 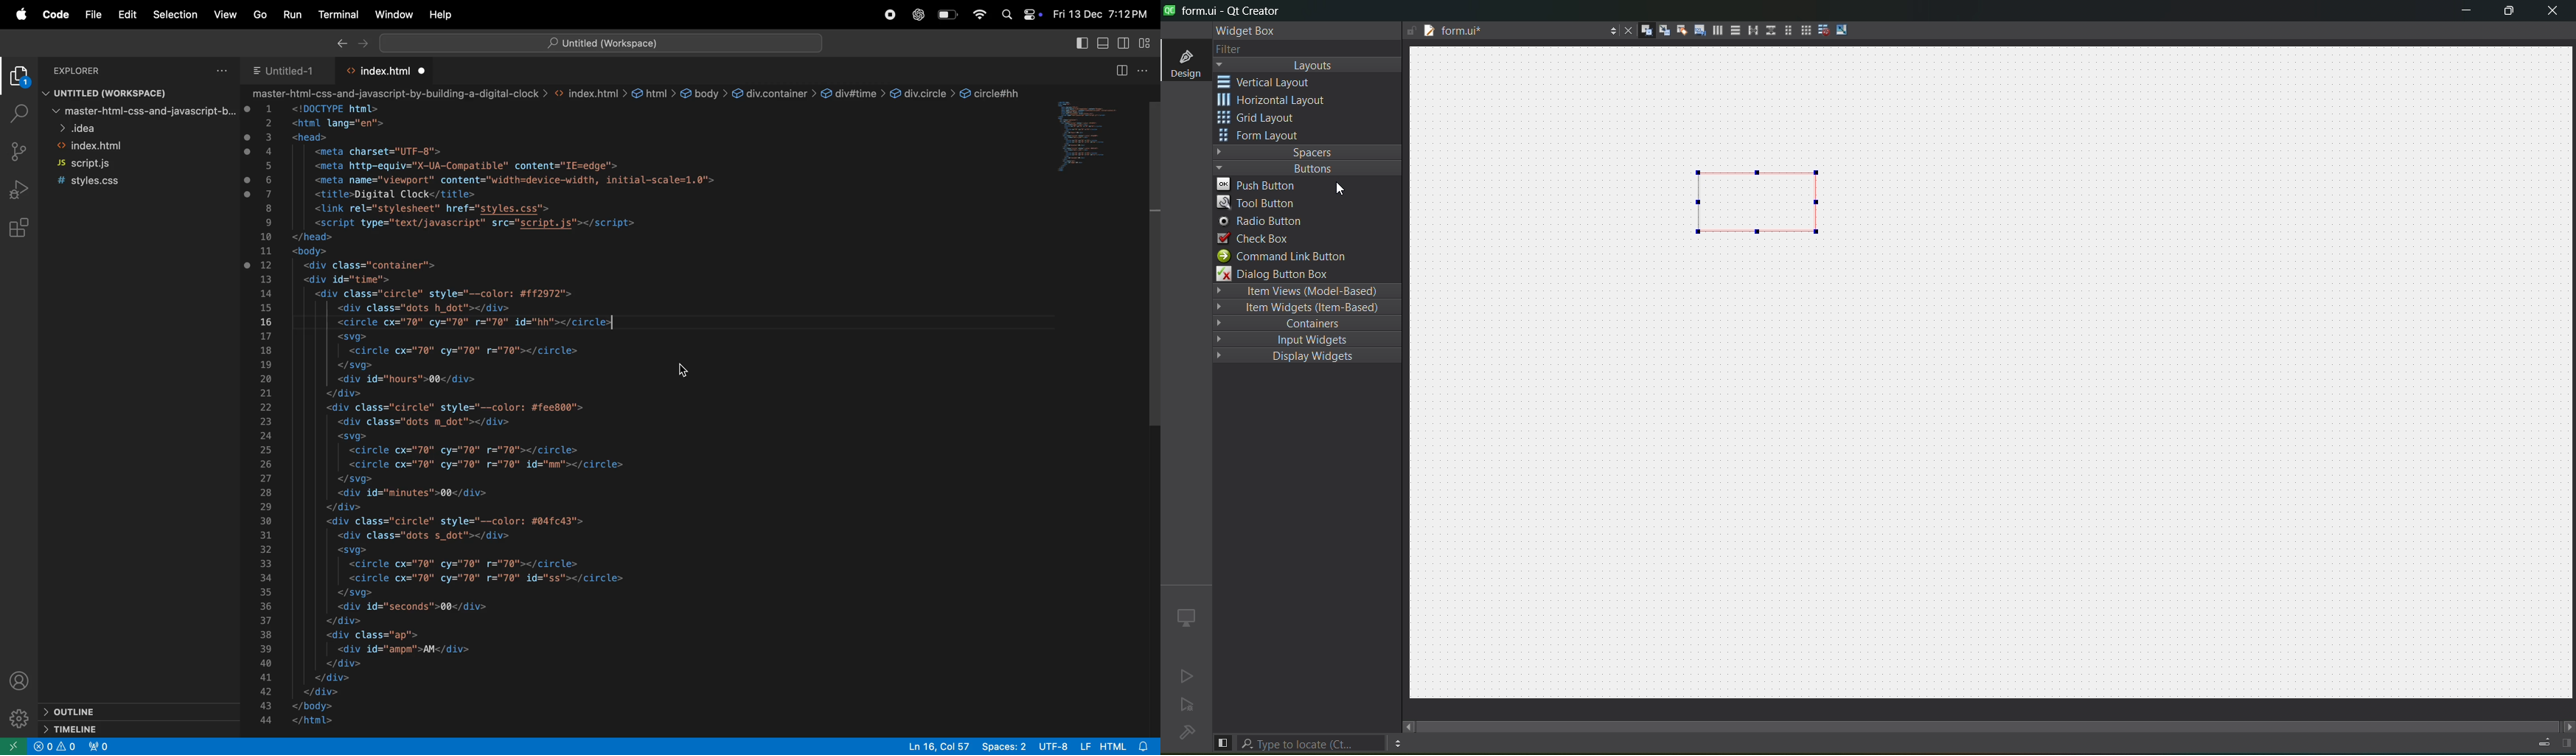 What do you see at coordinates (1785, 30) in the screenshot?
I see `form layout` at bounding box center [1785, 30].